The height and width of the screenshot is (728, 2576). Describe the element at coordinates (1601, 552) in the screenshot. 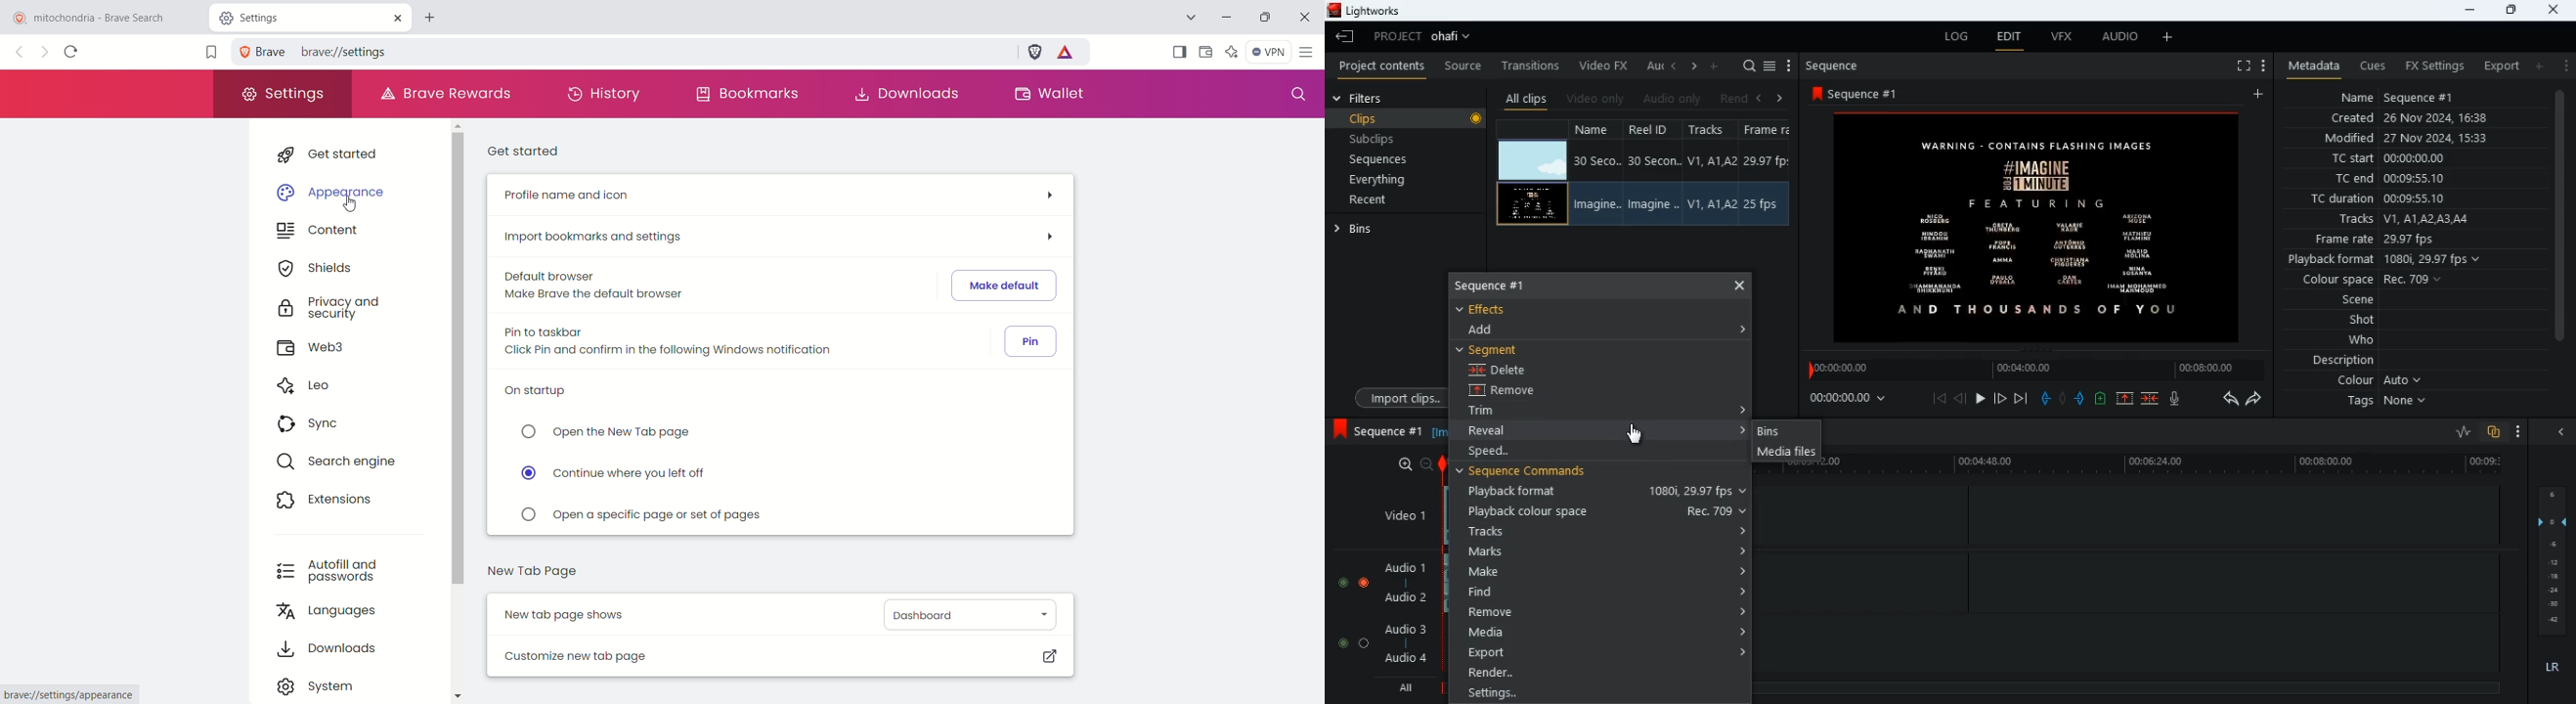

I see `marks` at that location.